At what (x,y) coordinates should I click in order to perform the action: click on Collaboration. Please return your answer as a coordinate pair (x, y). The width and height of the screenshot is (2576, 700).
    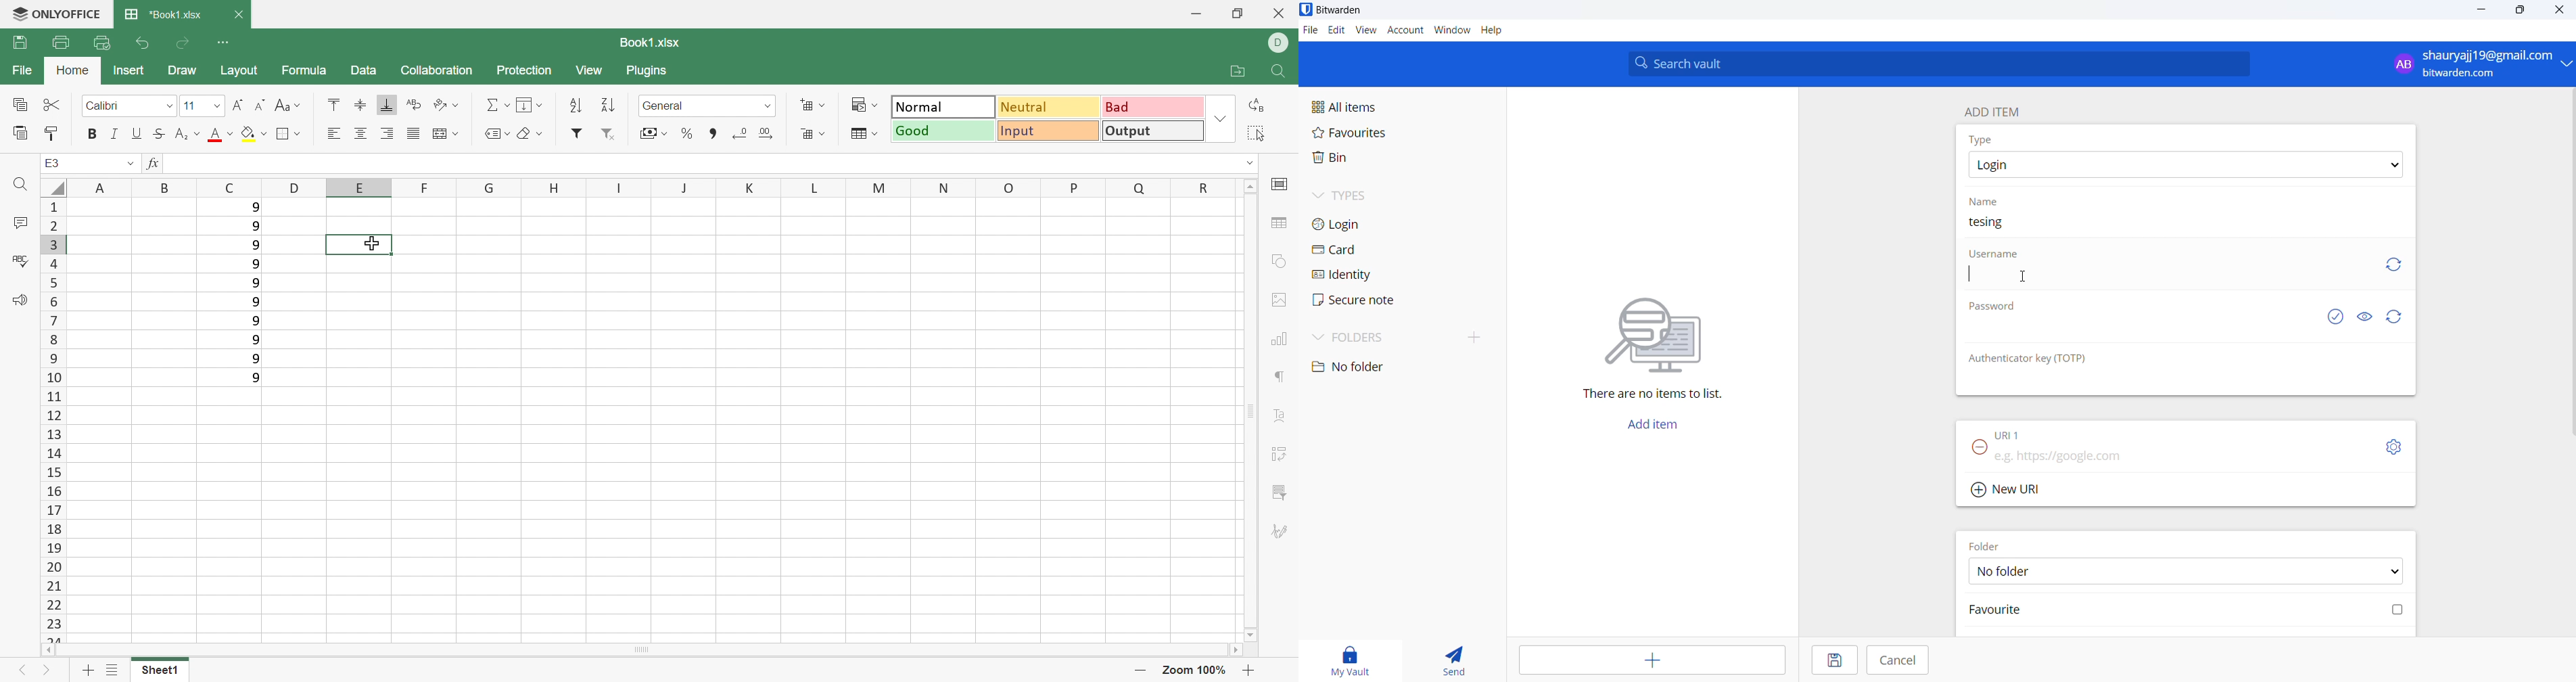
    Looking at the image, I should click on (439, 73).